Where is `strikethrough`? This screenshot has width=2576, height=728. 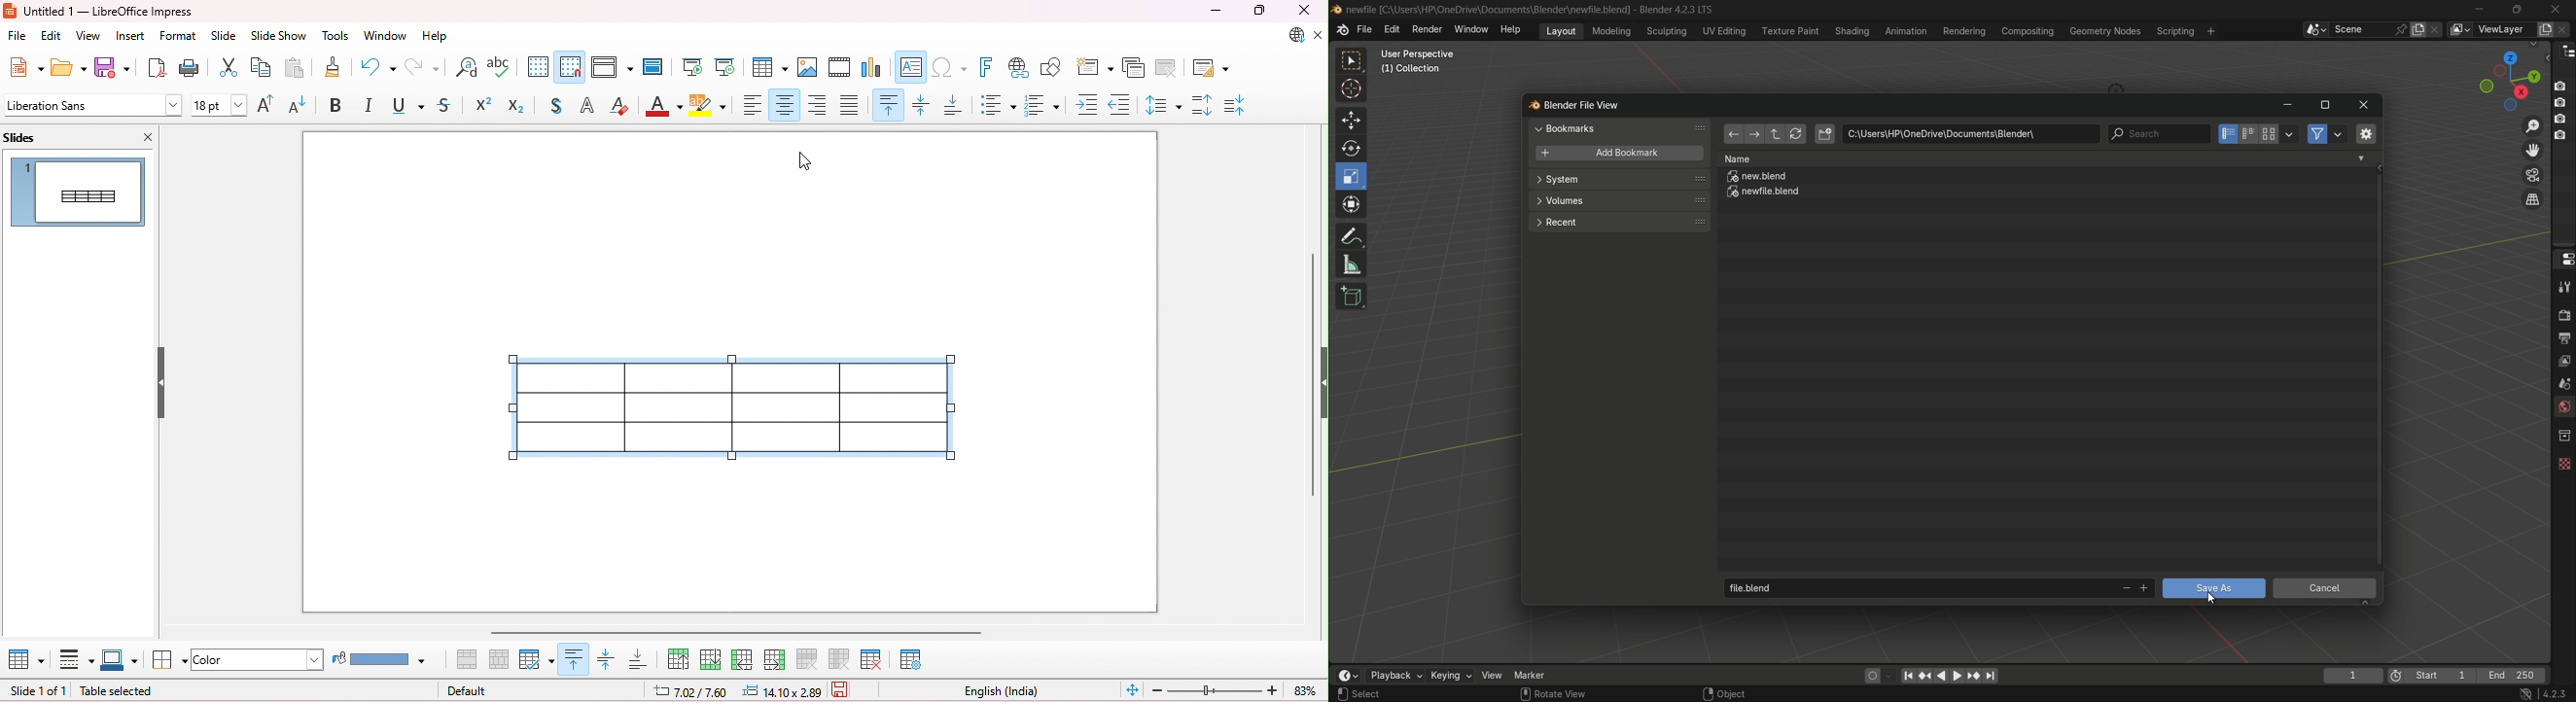 strikethrough is located at coordinates (445, 106).